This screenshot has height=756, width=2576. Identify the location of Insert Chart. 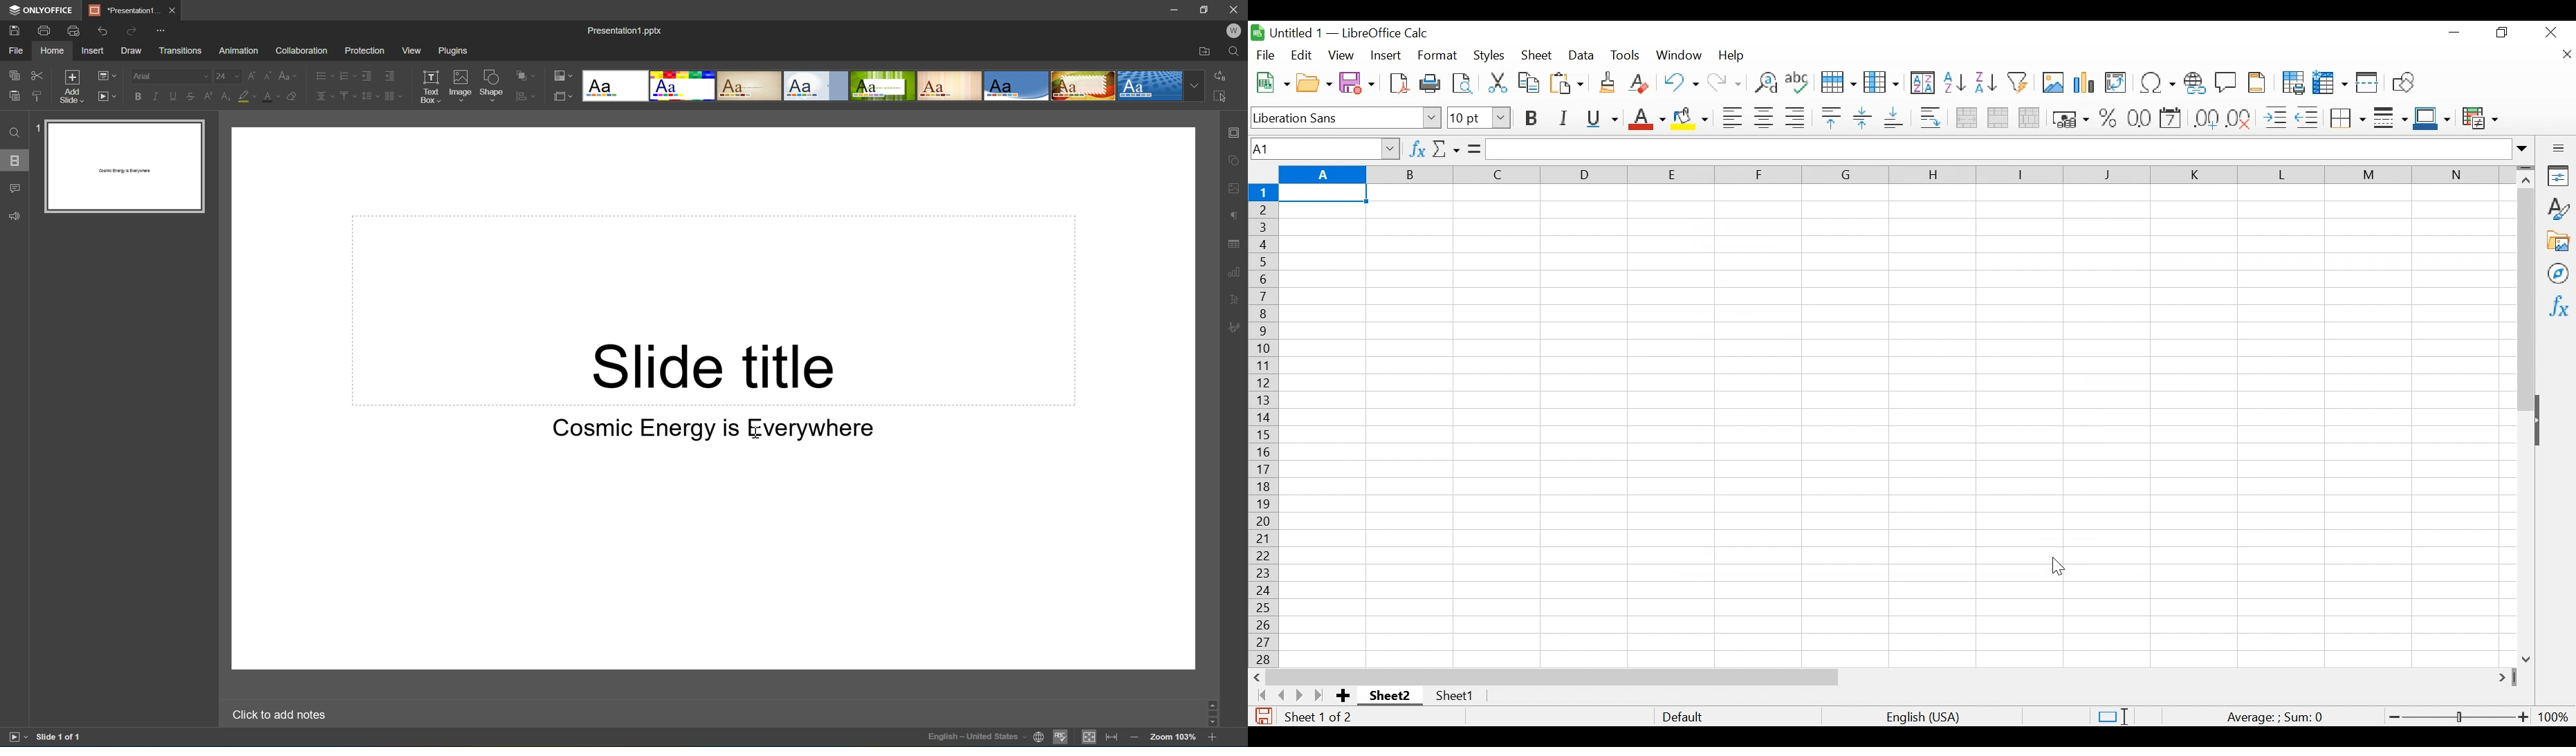
(2083, 83).